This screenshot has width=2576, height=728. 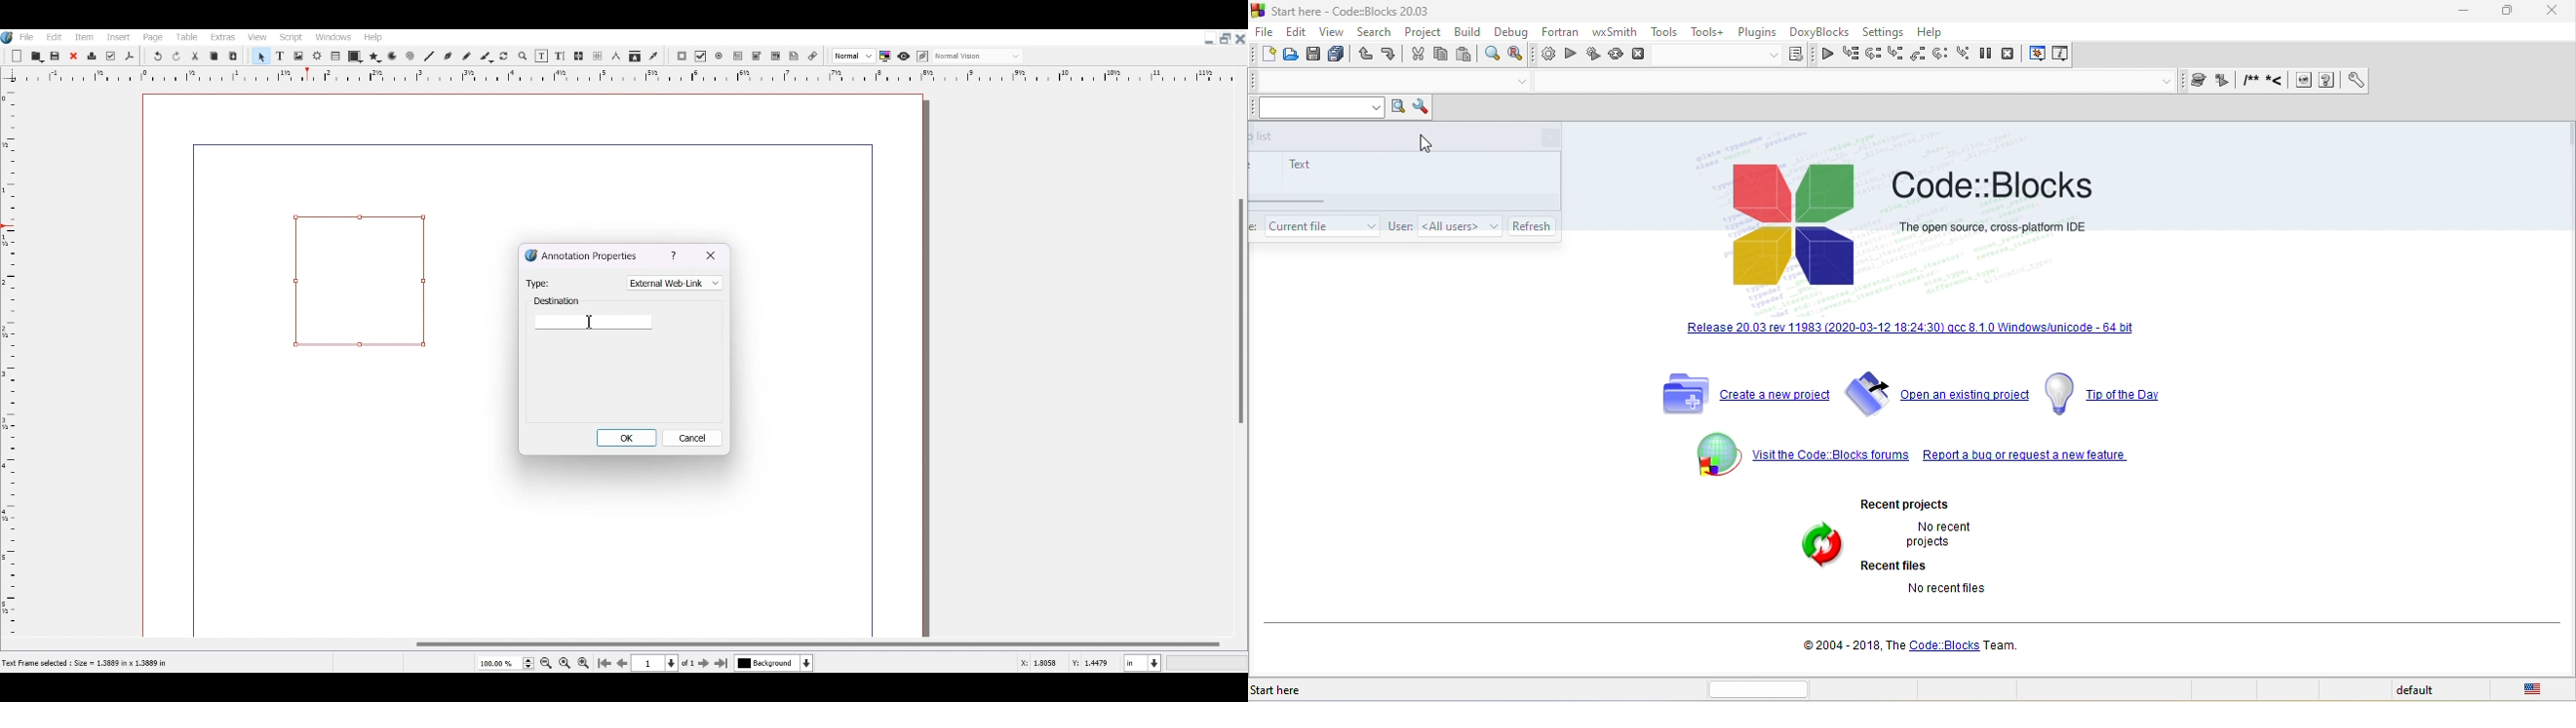 What do you see at coordinates (1225, 37) in the screenshot?
I see `Maximize` at bounding box center [1225, 37].